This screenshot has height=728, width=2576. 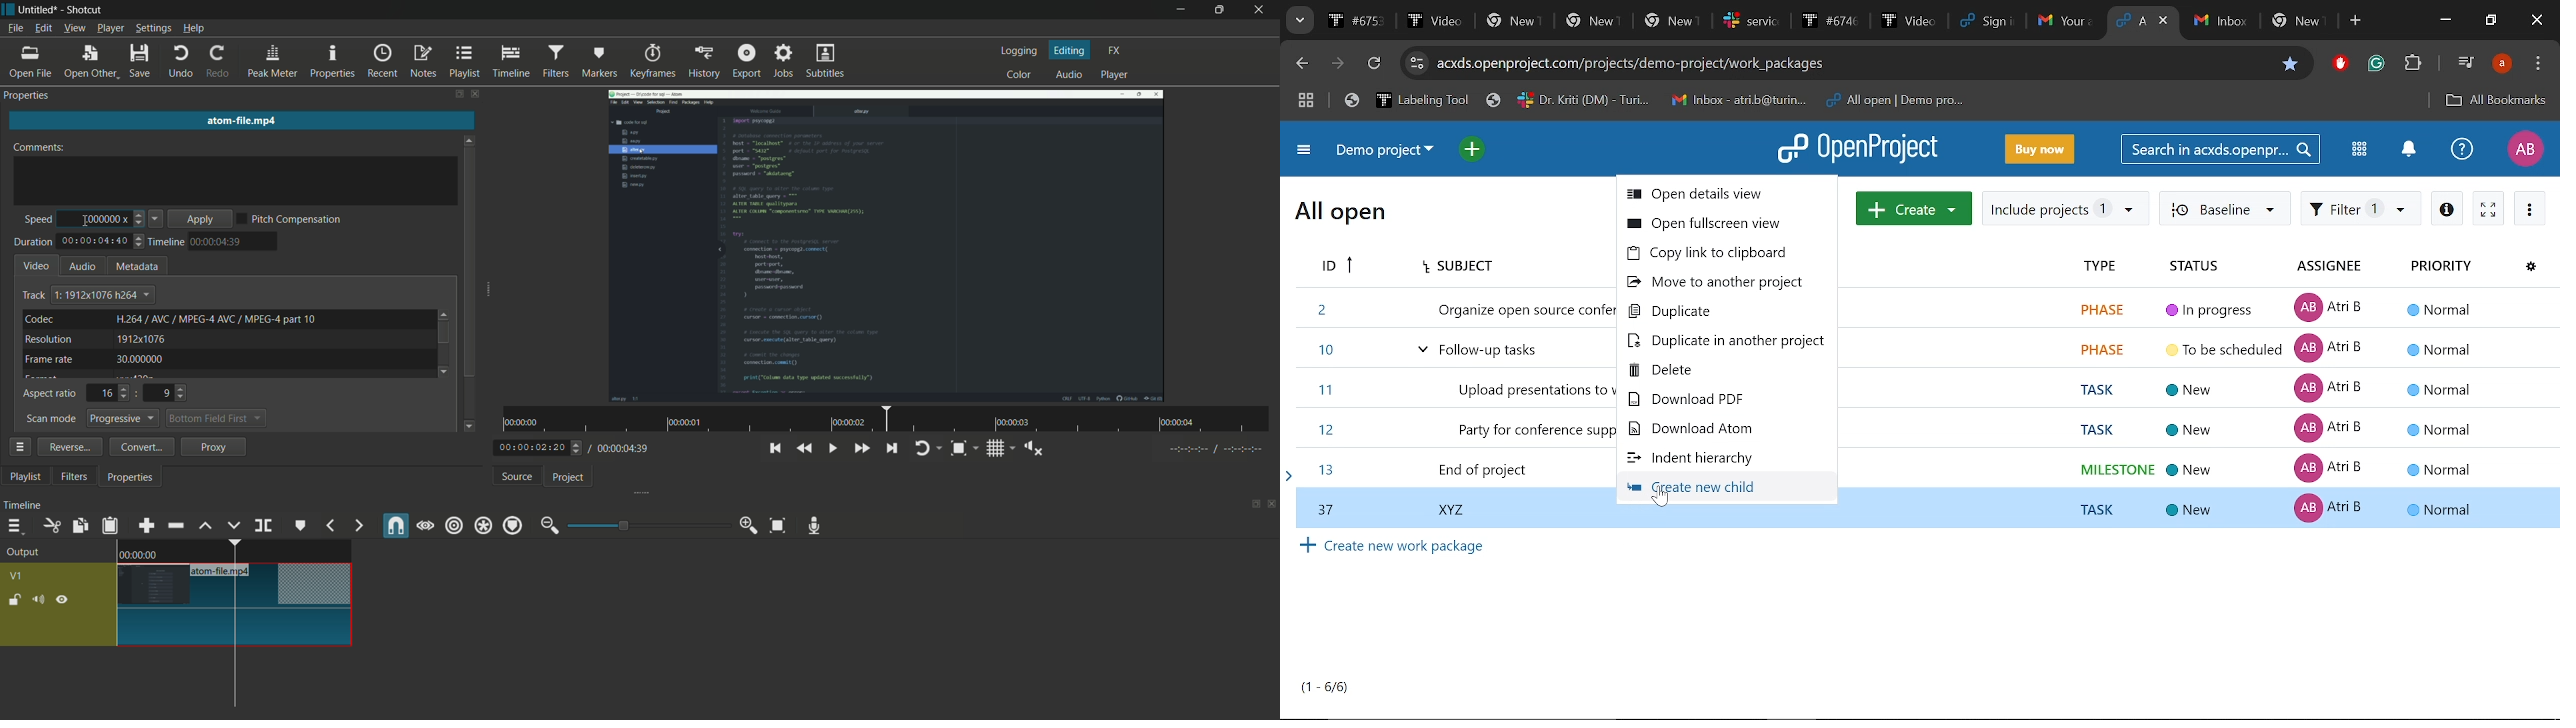 I want to click on All bookmarks, so click(x=2496, y=102).